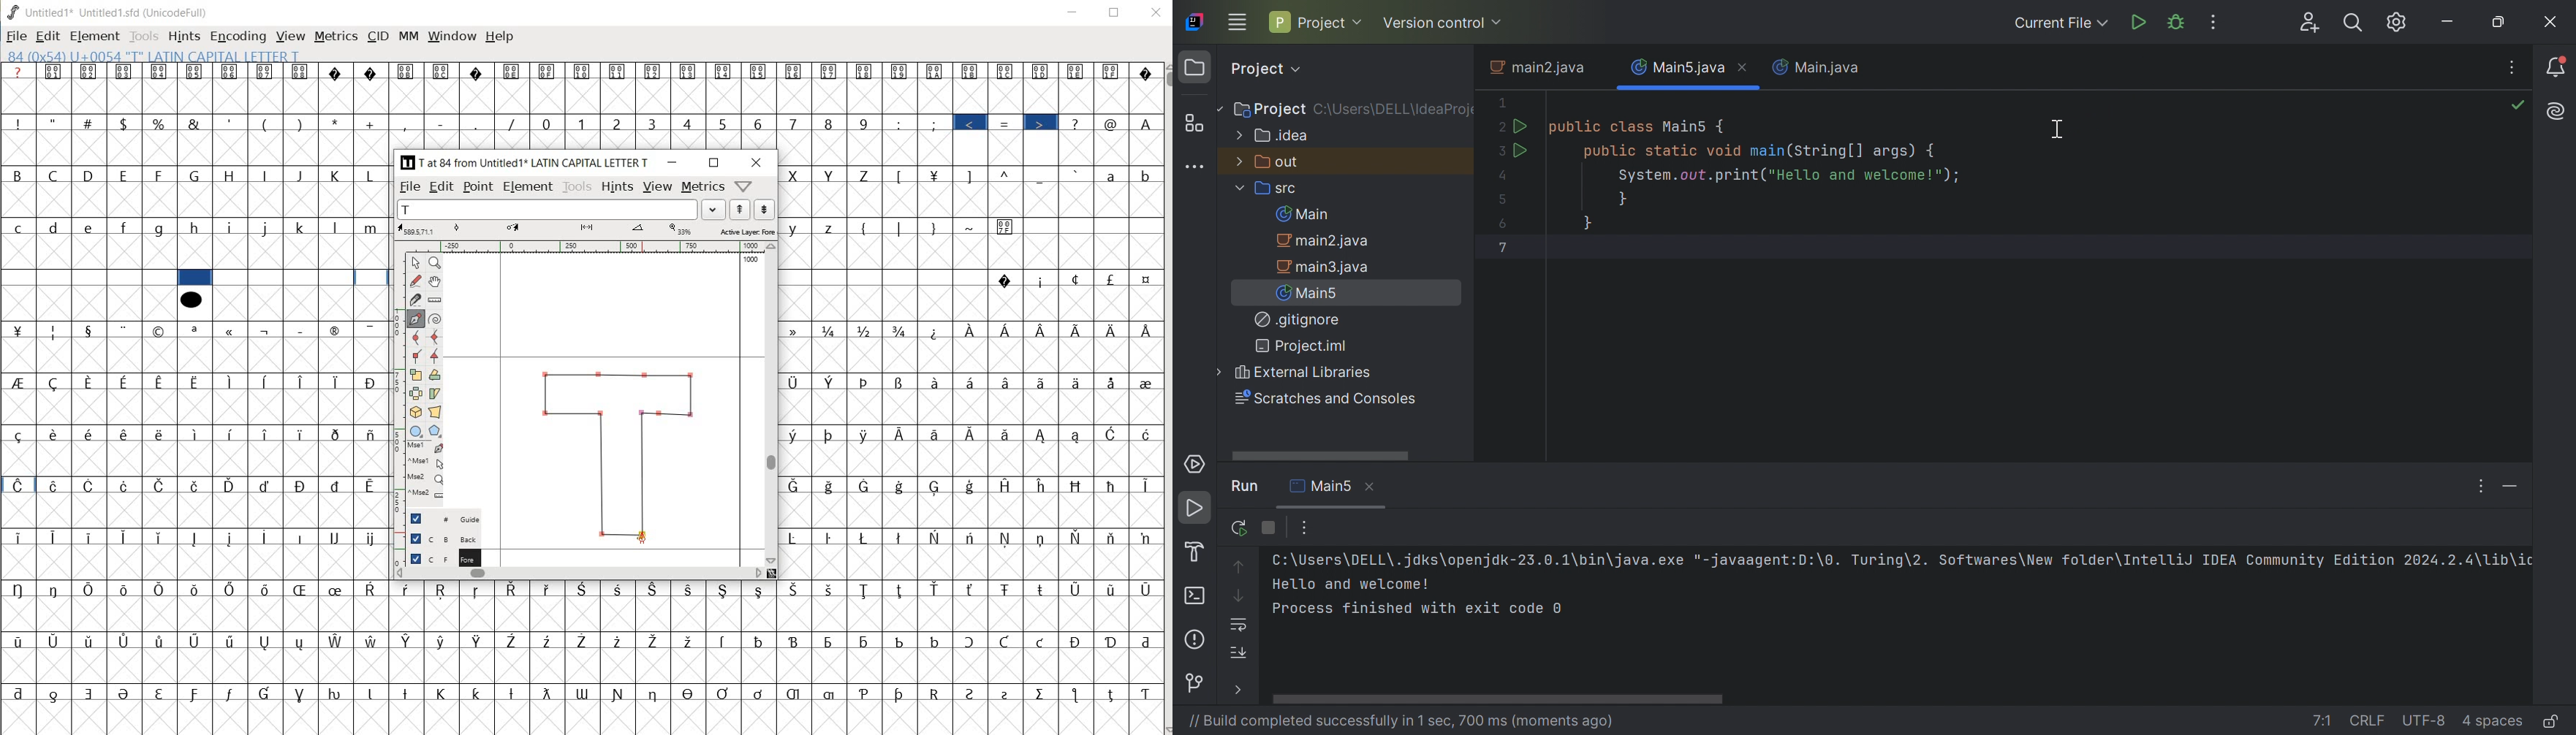  Describe the element at coordinates (548, 71) in the screenshot. I see `Symbol` at that location.